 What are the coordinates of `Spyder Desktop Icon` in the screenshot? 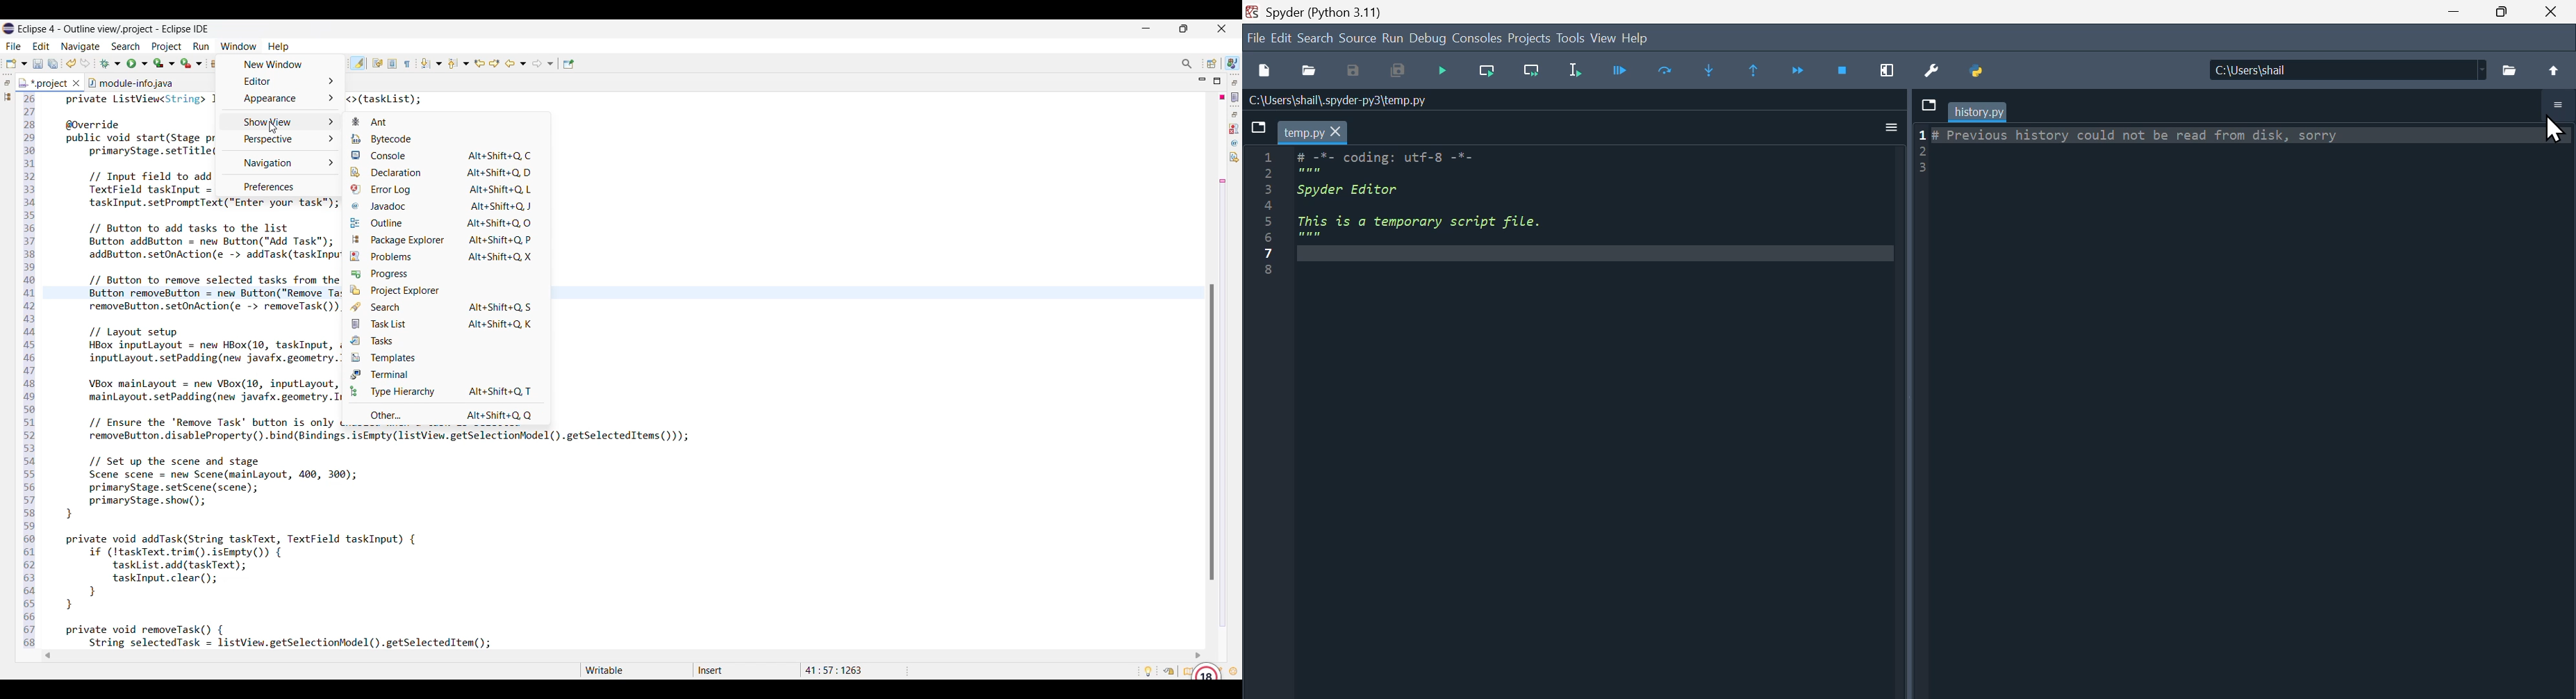 It's located at (1250, 12).